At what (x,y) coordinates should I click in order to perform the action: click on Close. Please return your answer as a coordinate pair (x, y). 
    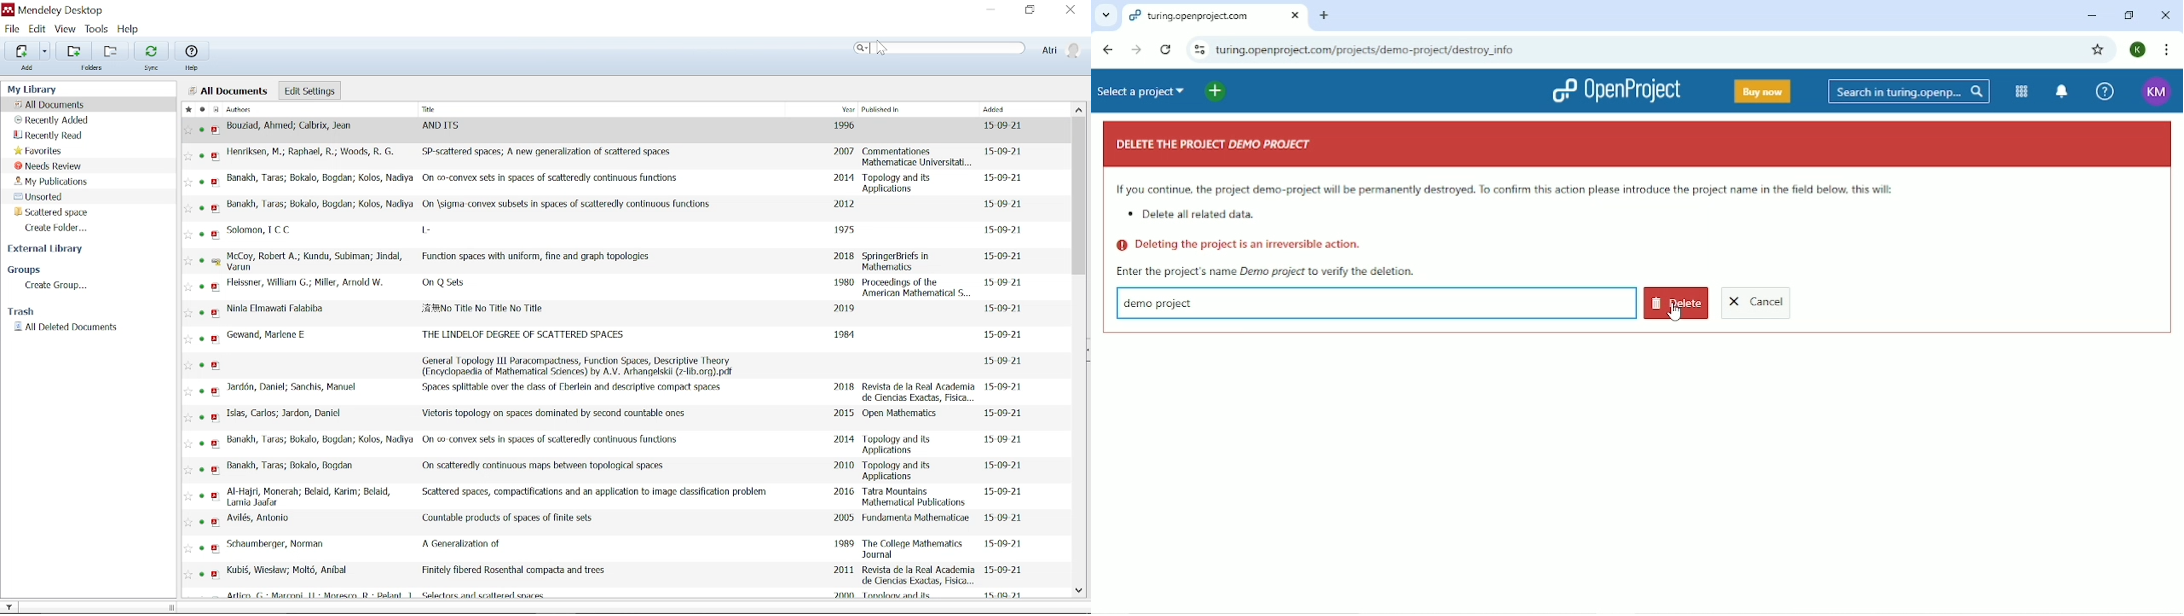
    Looking at the image, I should click on (1073, 9).